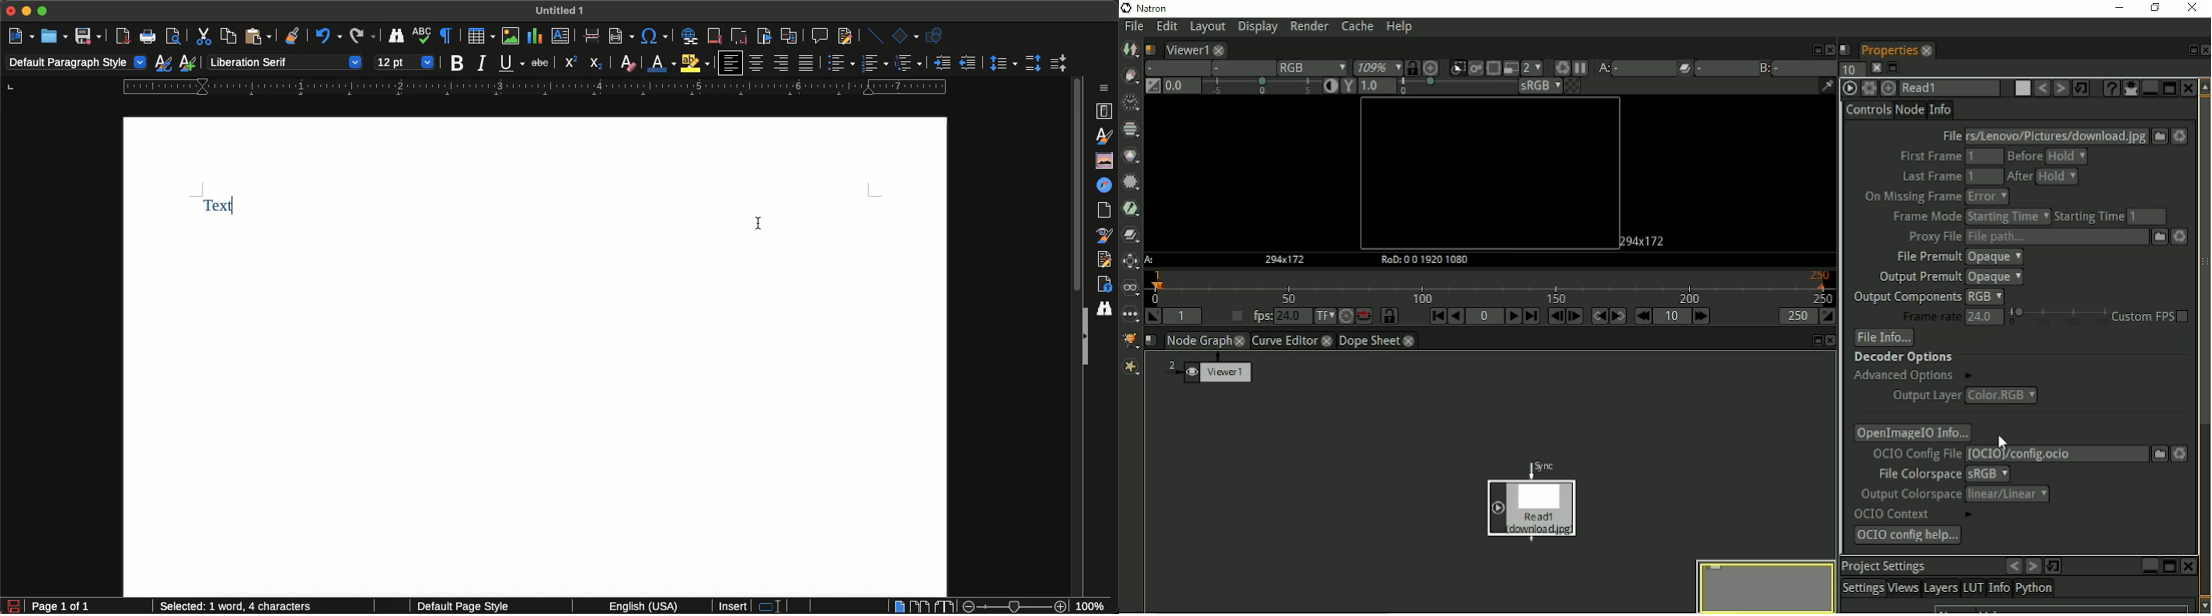 Image resolution: width=2212 pixels, height=616 pixels. What do you see at coordinates (764, 37) in the screenshot?
I see `Insert bookmark` at bounding box center [764, 37].